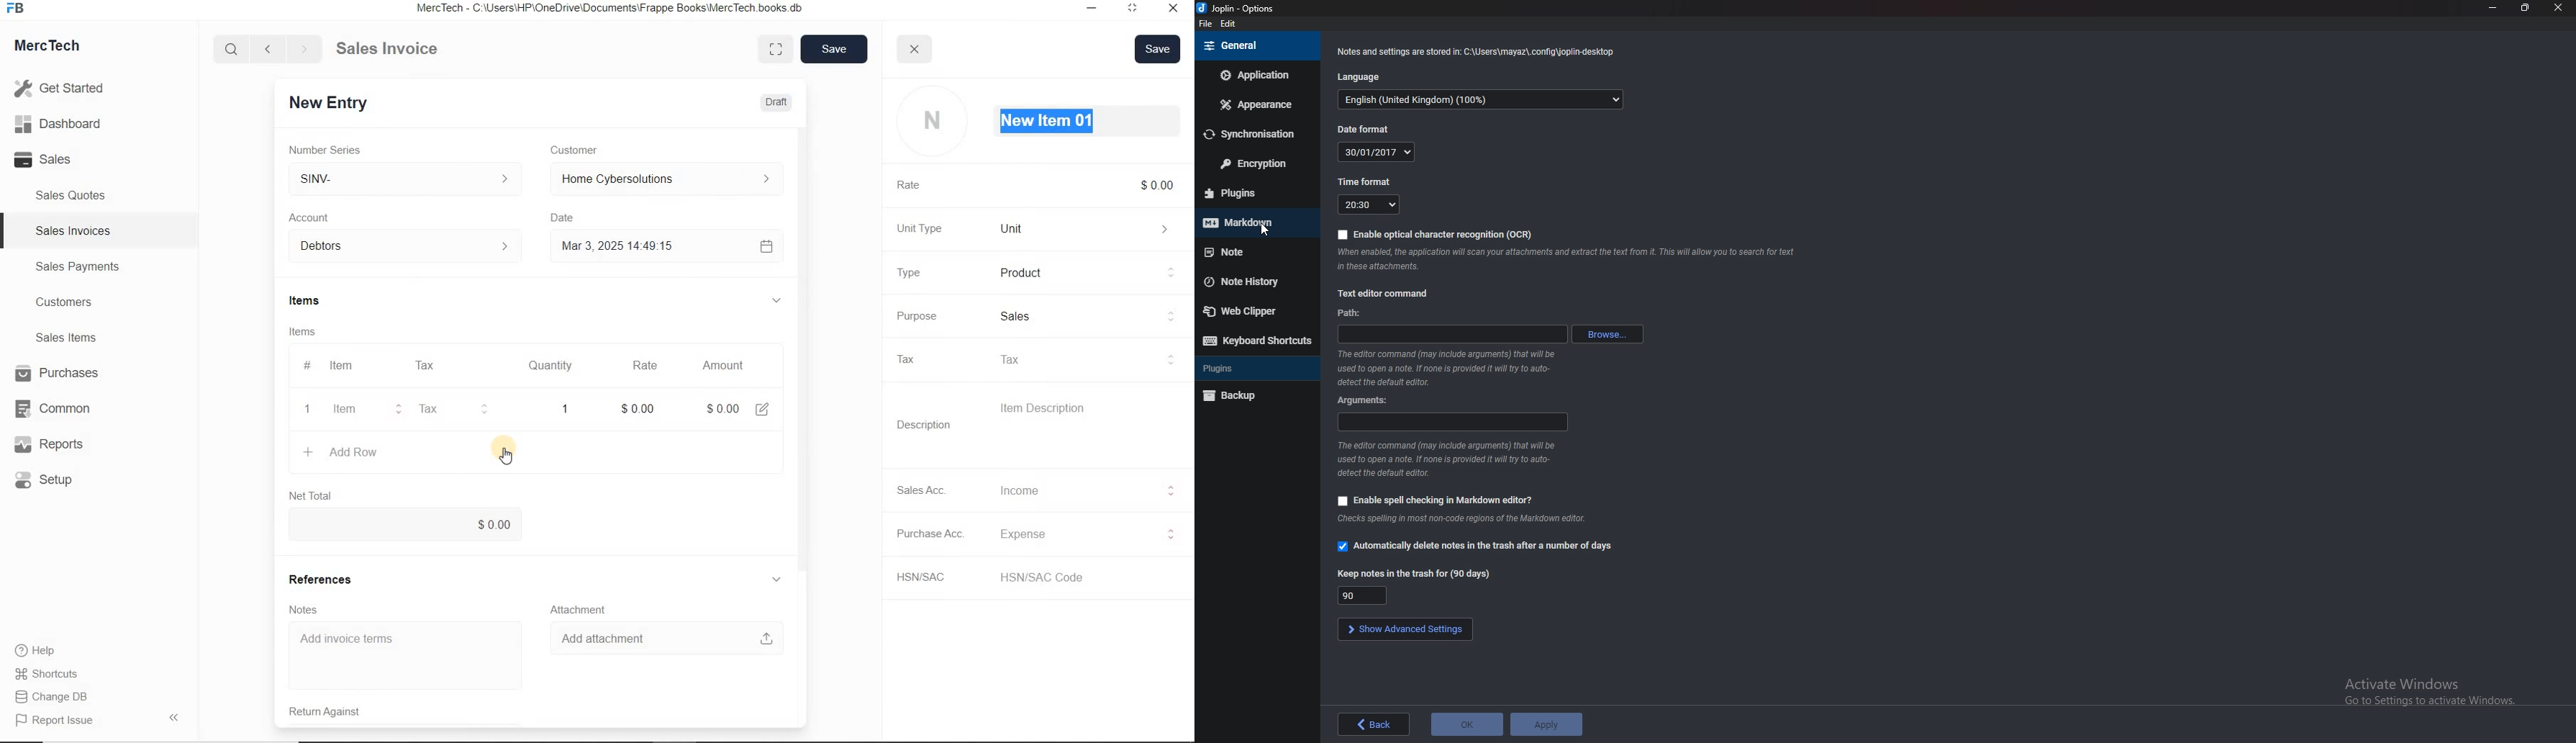 The image size is (2576, 756). What do you see at coordinates (1248, 396) in the screenshot?
I see `backup` at bounding box center [1248, 396].